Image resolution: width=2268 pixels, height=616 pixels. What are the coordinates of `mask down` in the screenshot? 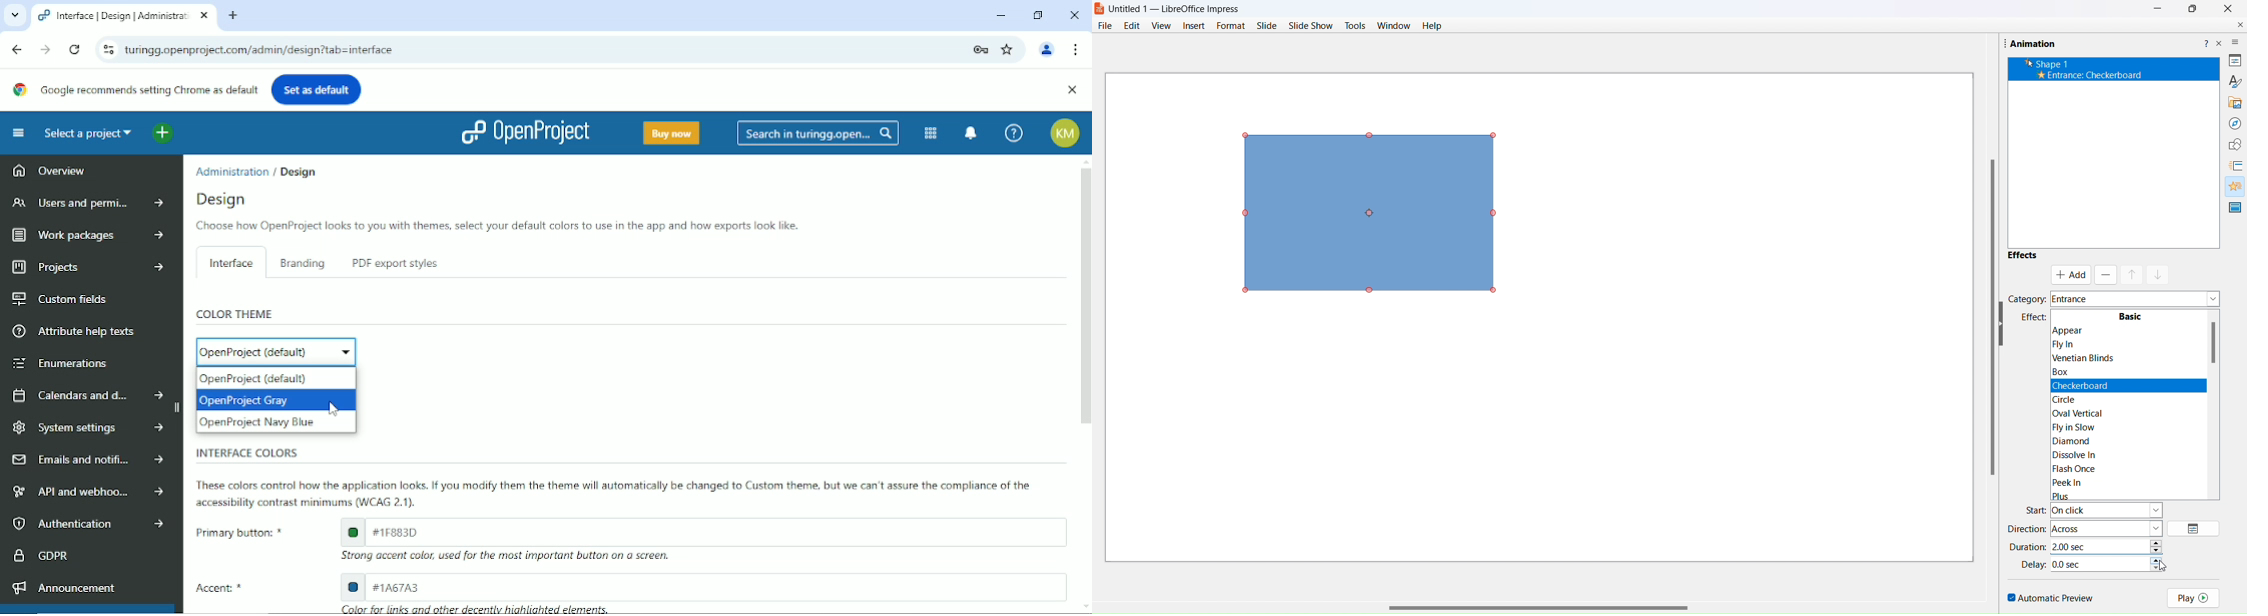 It's located at (2158, 274).